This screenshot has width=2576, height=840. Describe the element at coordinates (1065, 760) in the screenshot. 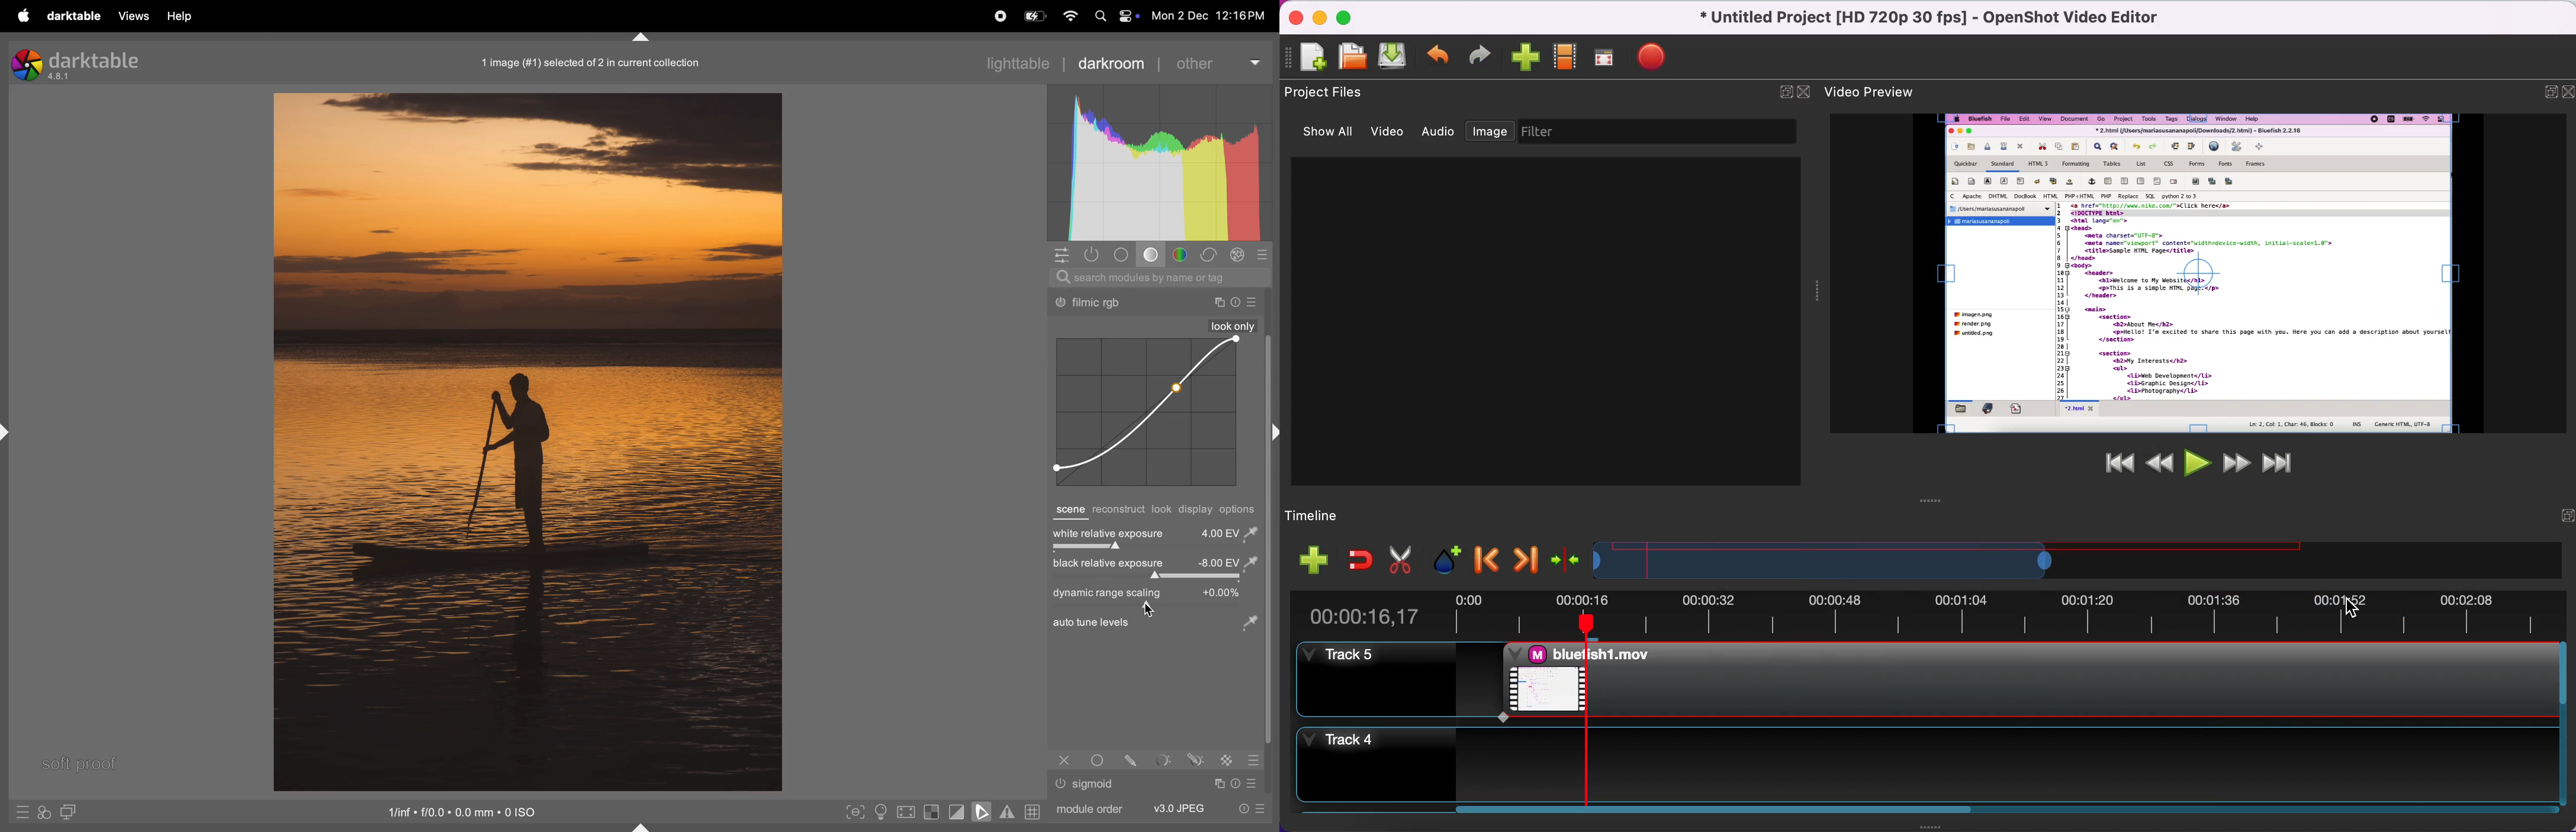

I see `` at that location.